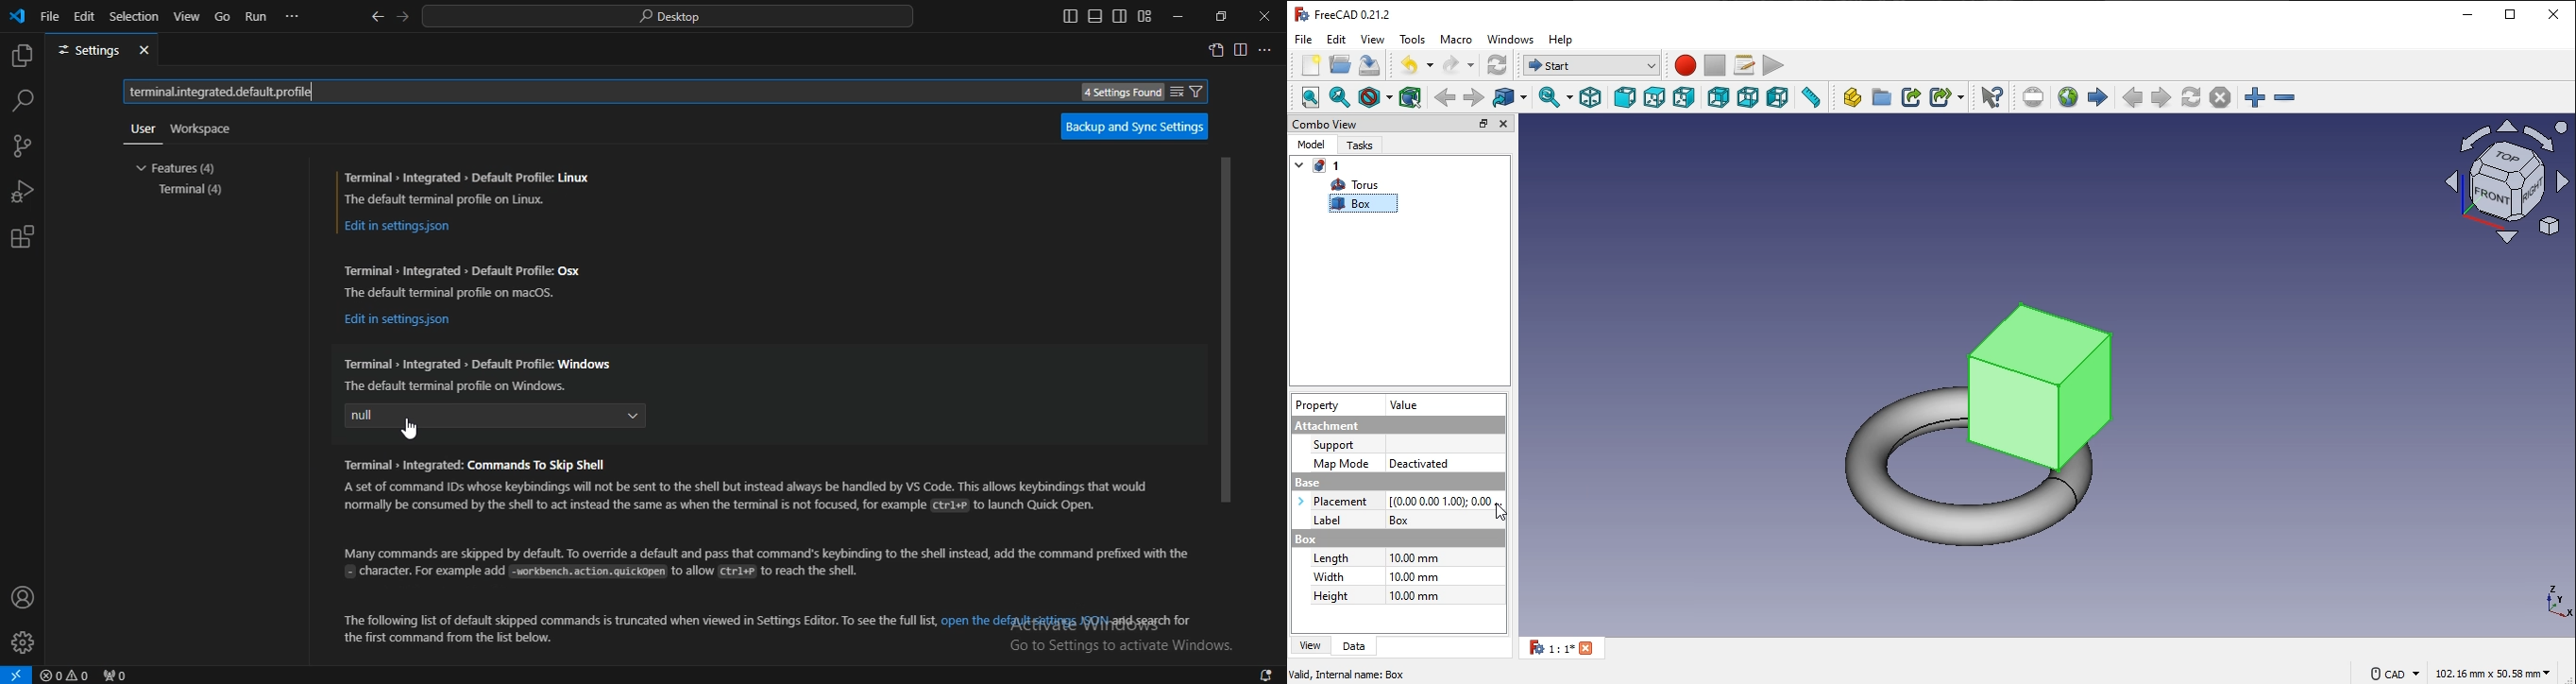  What do you see at coordinates (23, 148) in the screenshot?
I see `source control` at bounding box center [23, 148].